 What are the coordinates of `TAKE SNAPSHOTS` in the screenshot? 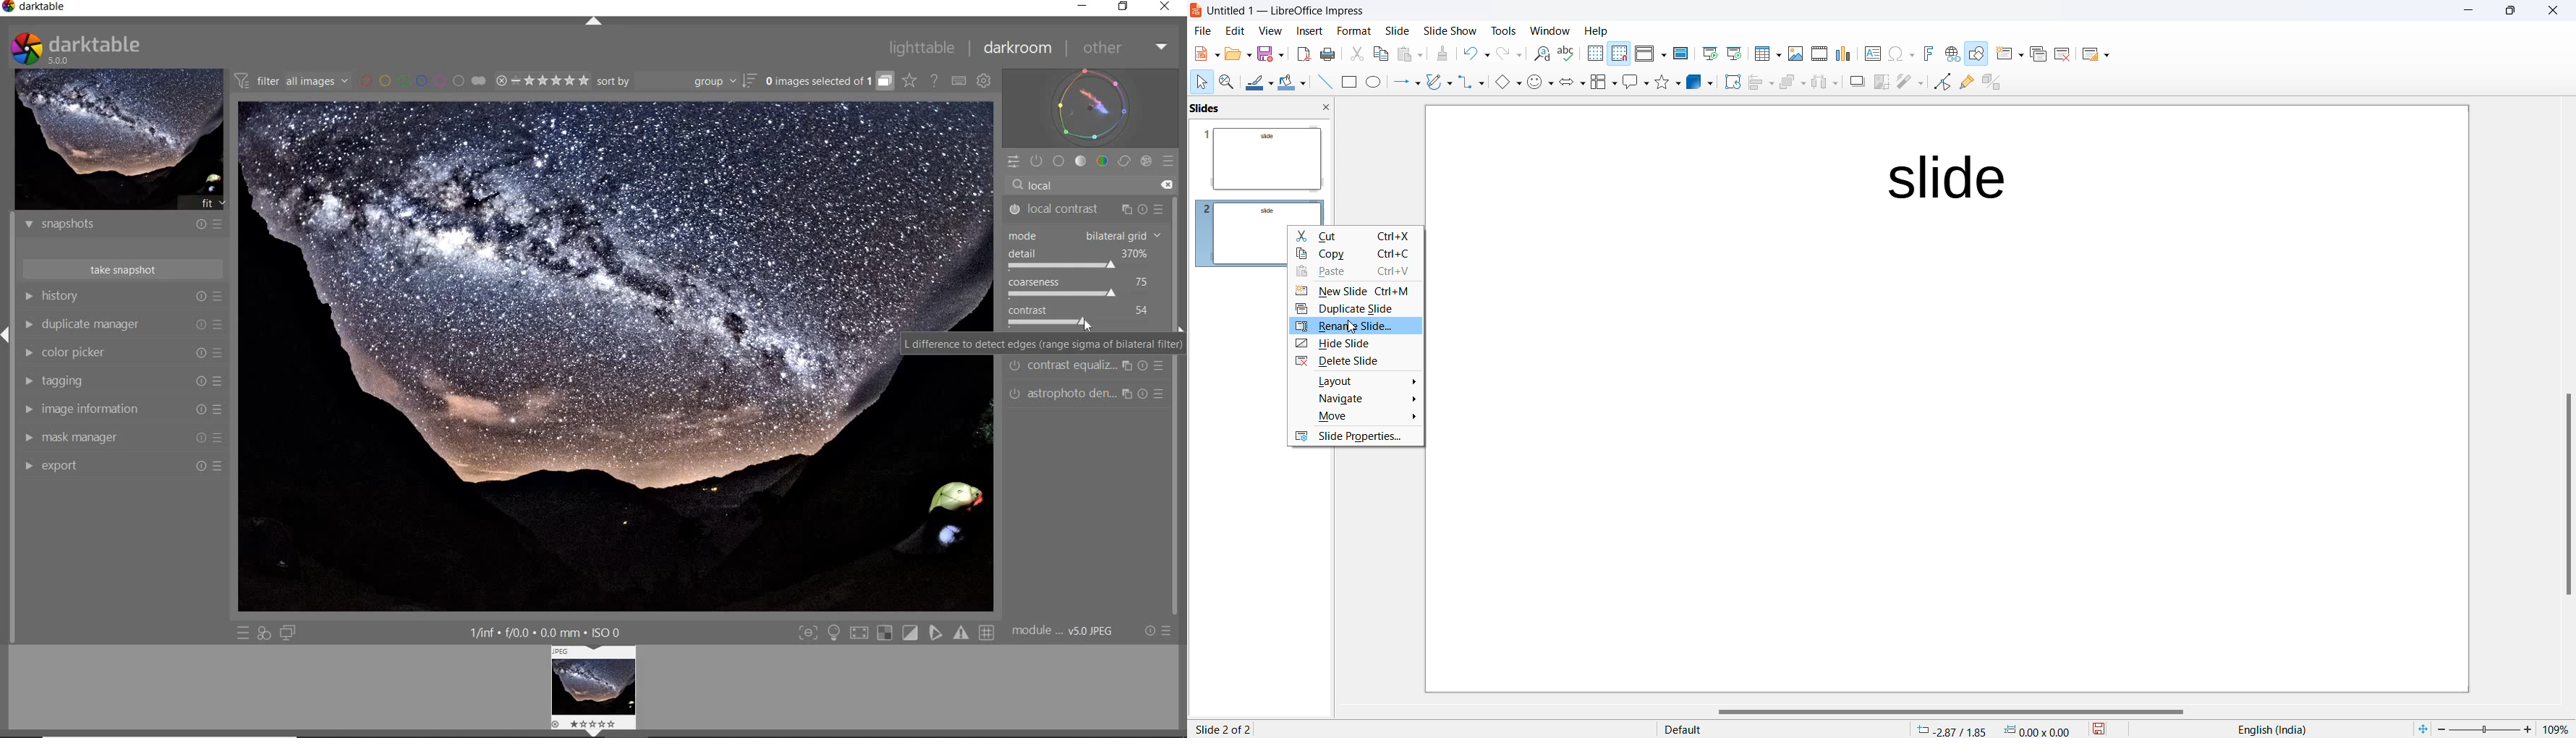 It's located at (124, 270).